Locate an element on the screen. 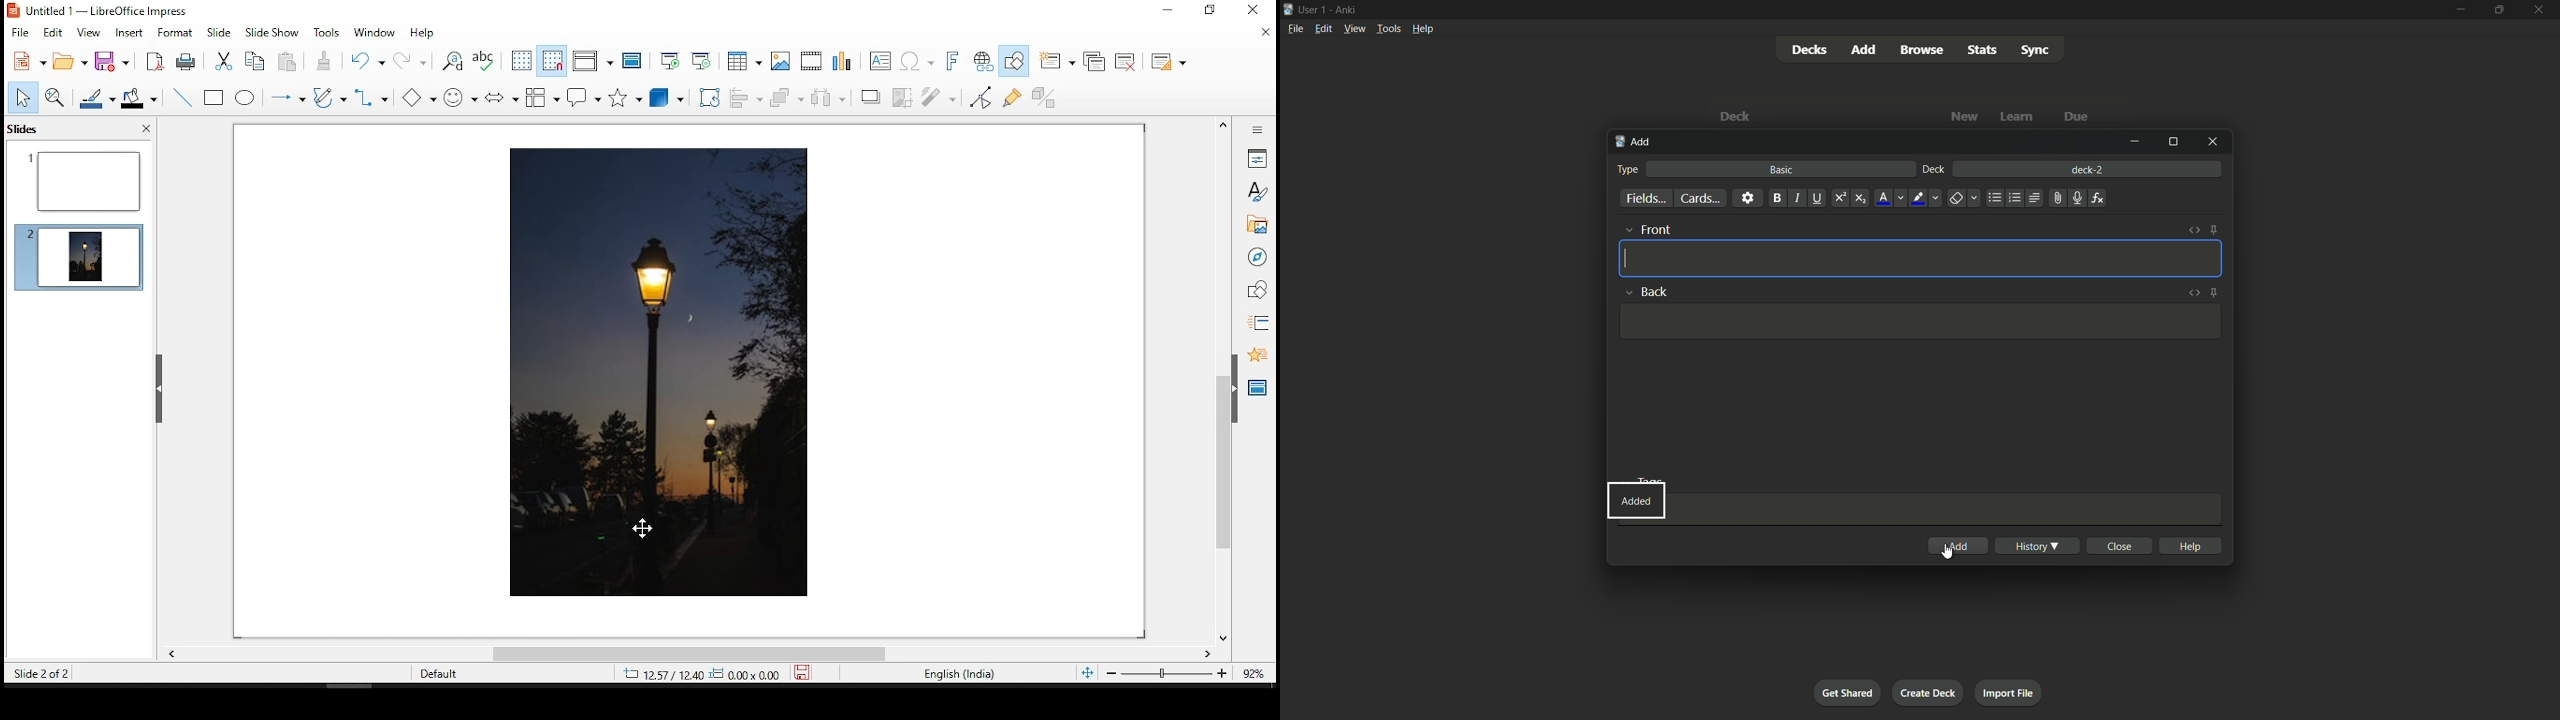  filter is located at coordinates (937, 98).